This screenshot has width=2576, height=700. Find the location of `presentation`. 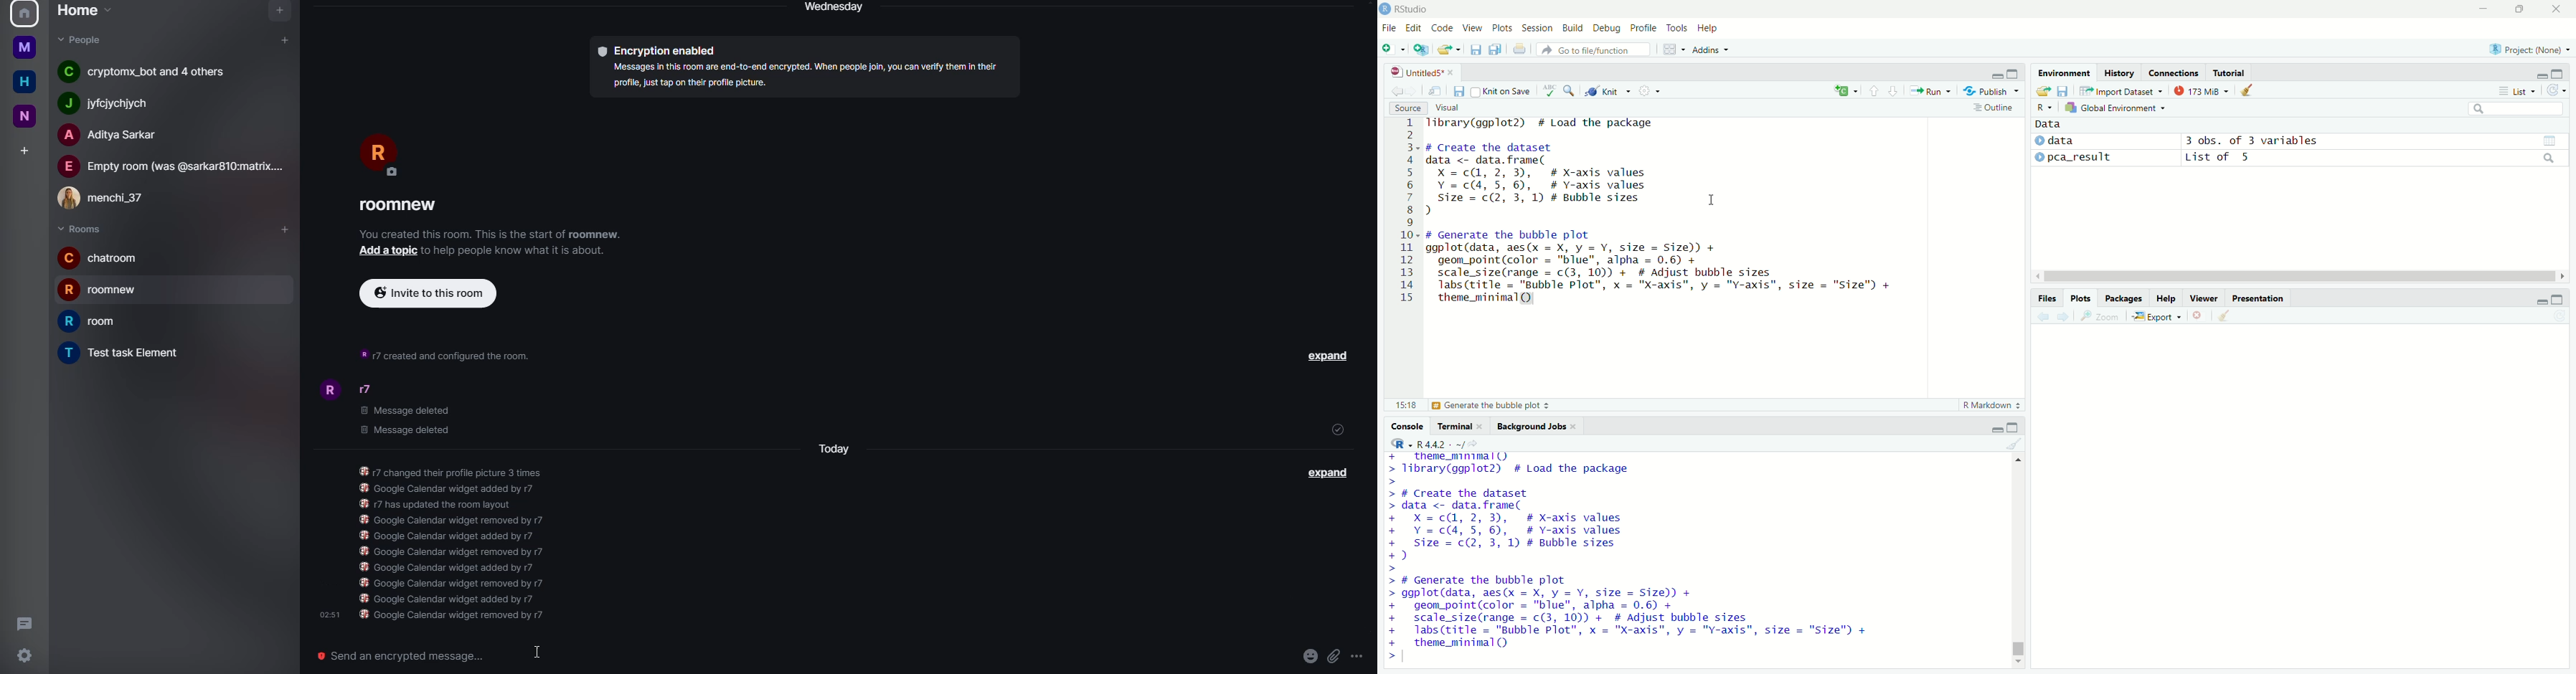

presentation is located at coordinates (2258, 298).